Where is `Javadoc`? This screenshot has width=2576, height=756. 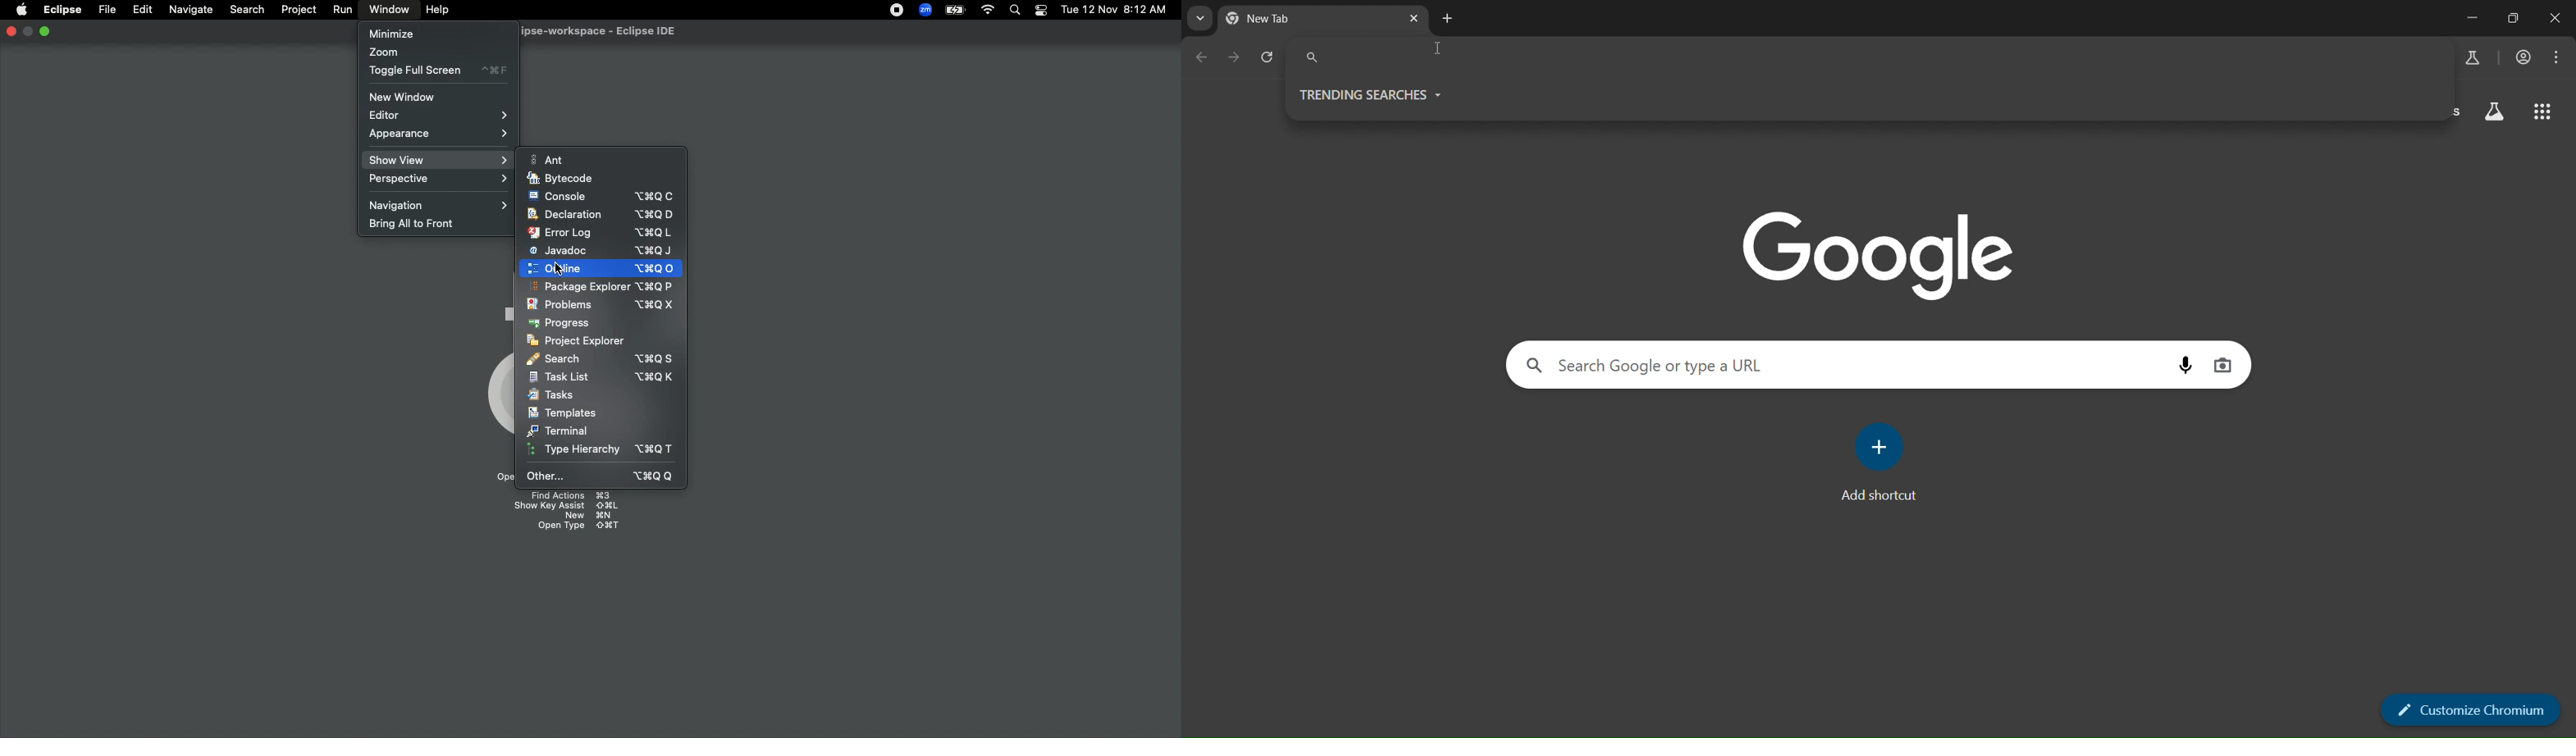
Javadoc is located at coordinates (601, 252).